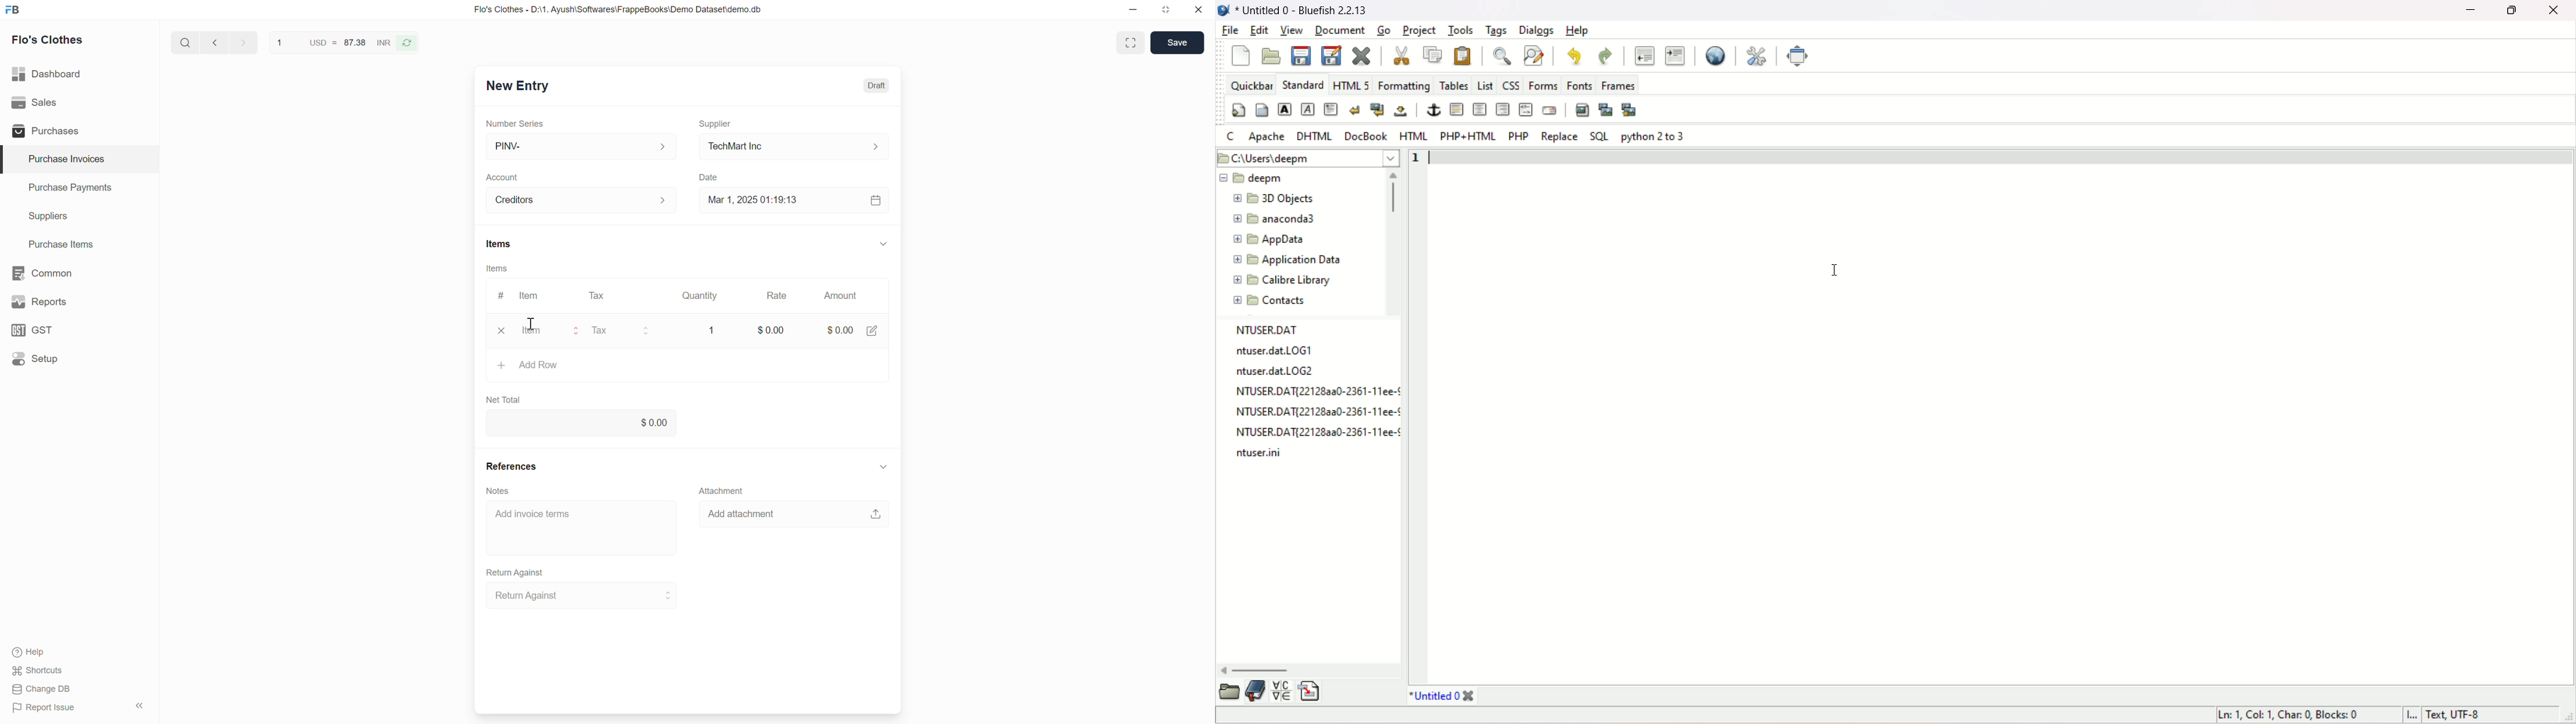  Describe the element at coordinates (47, 709) in the screenshot. I see `Report issue` at that location.